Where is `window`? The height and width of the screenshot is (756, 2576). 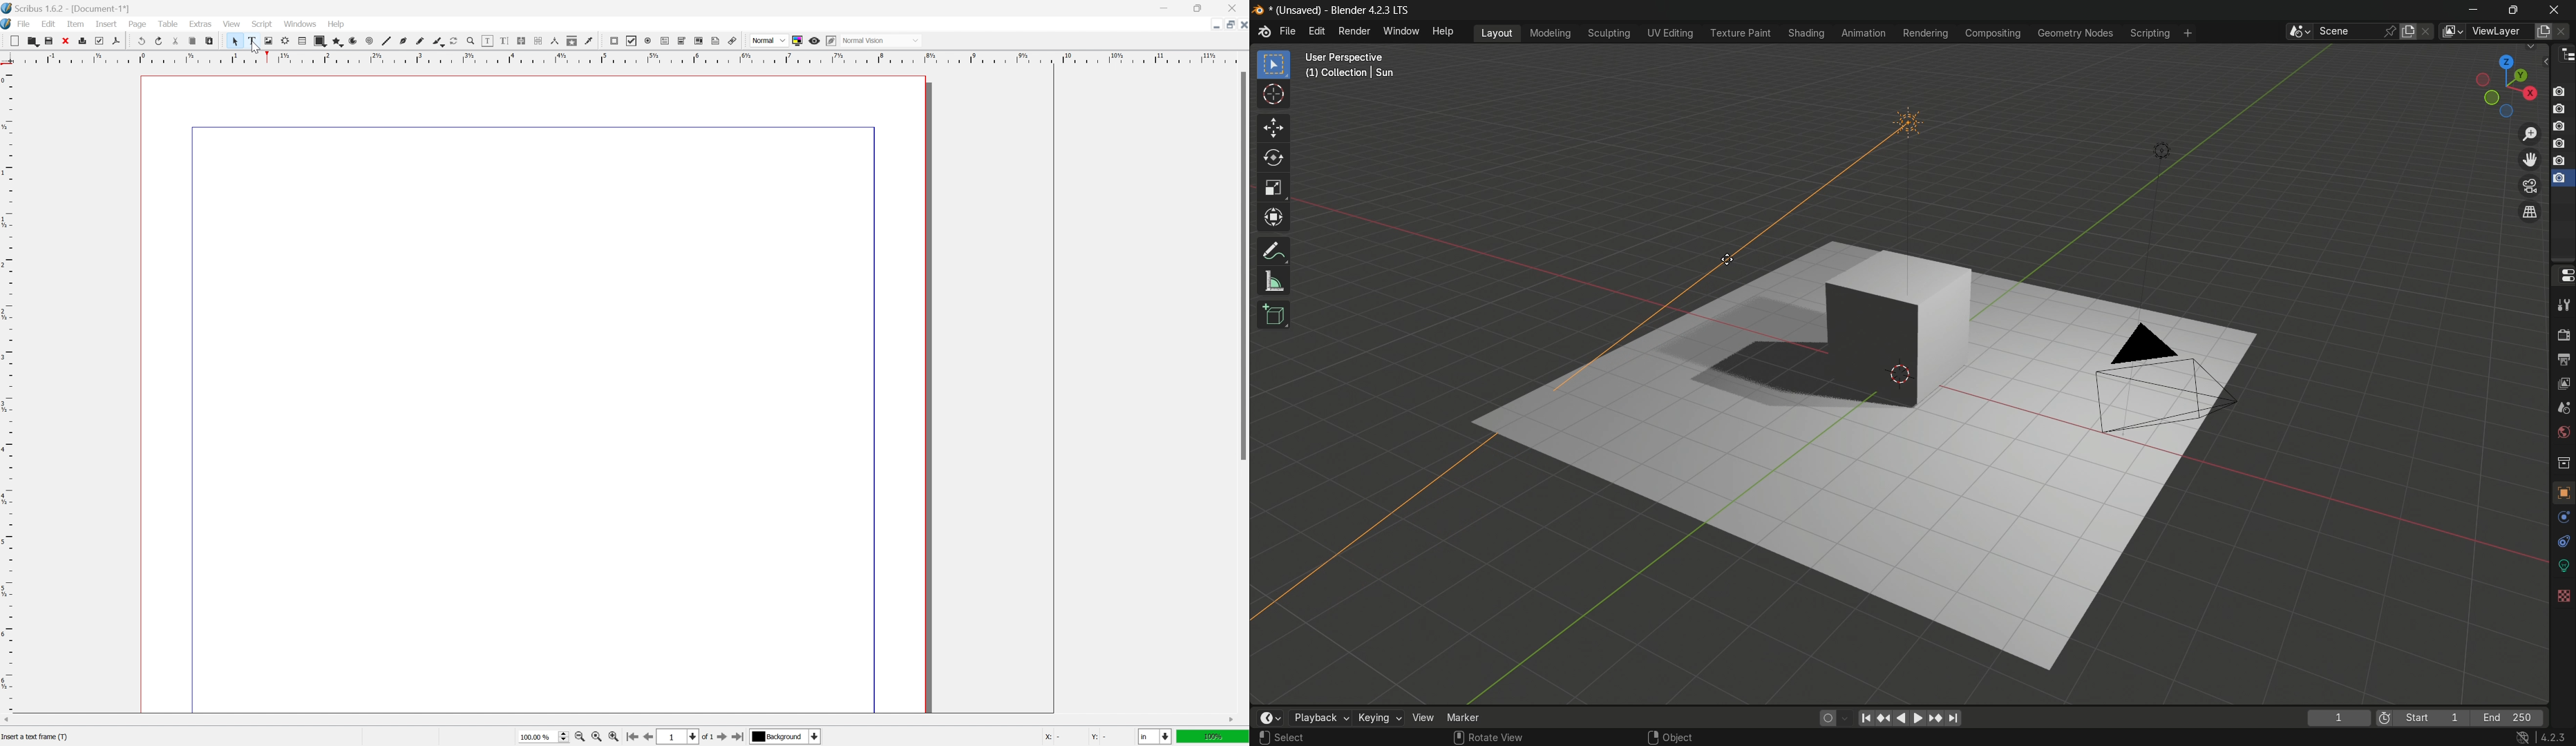
window is located at coordinates (1402, 32).